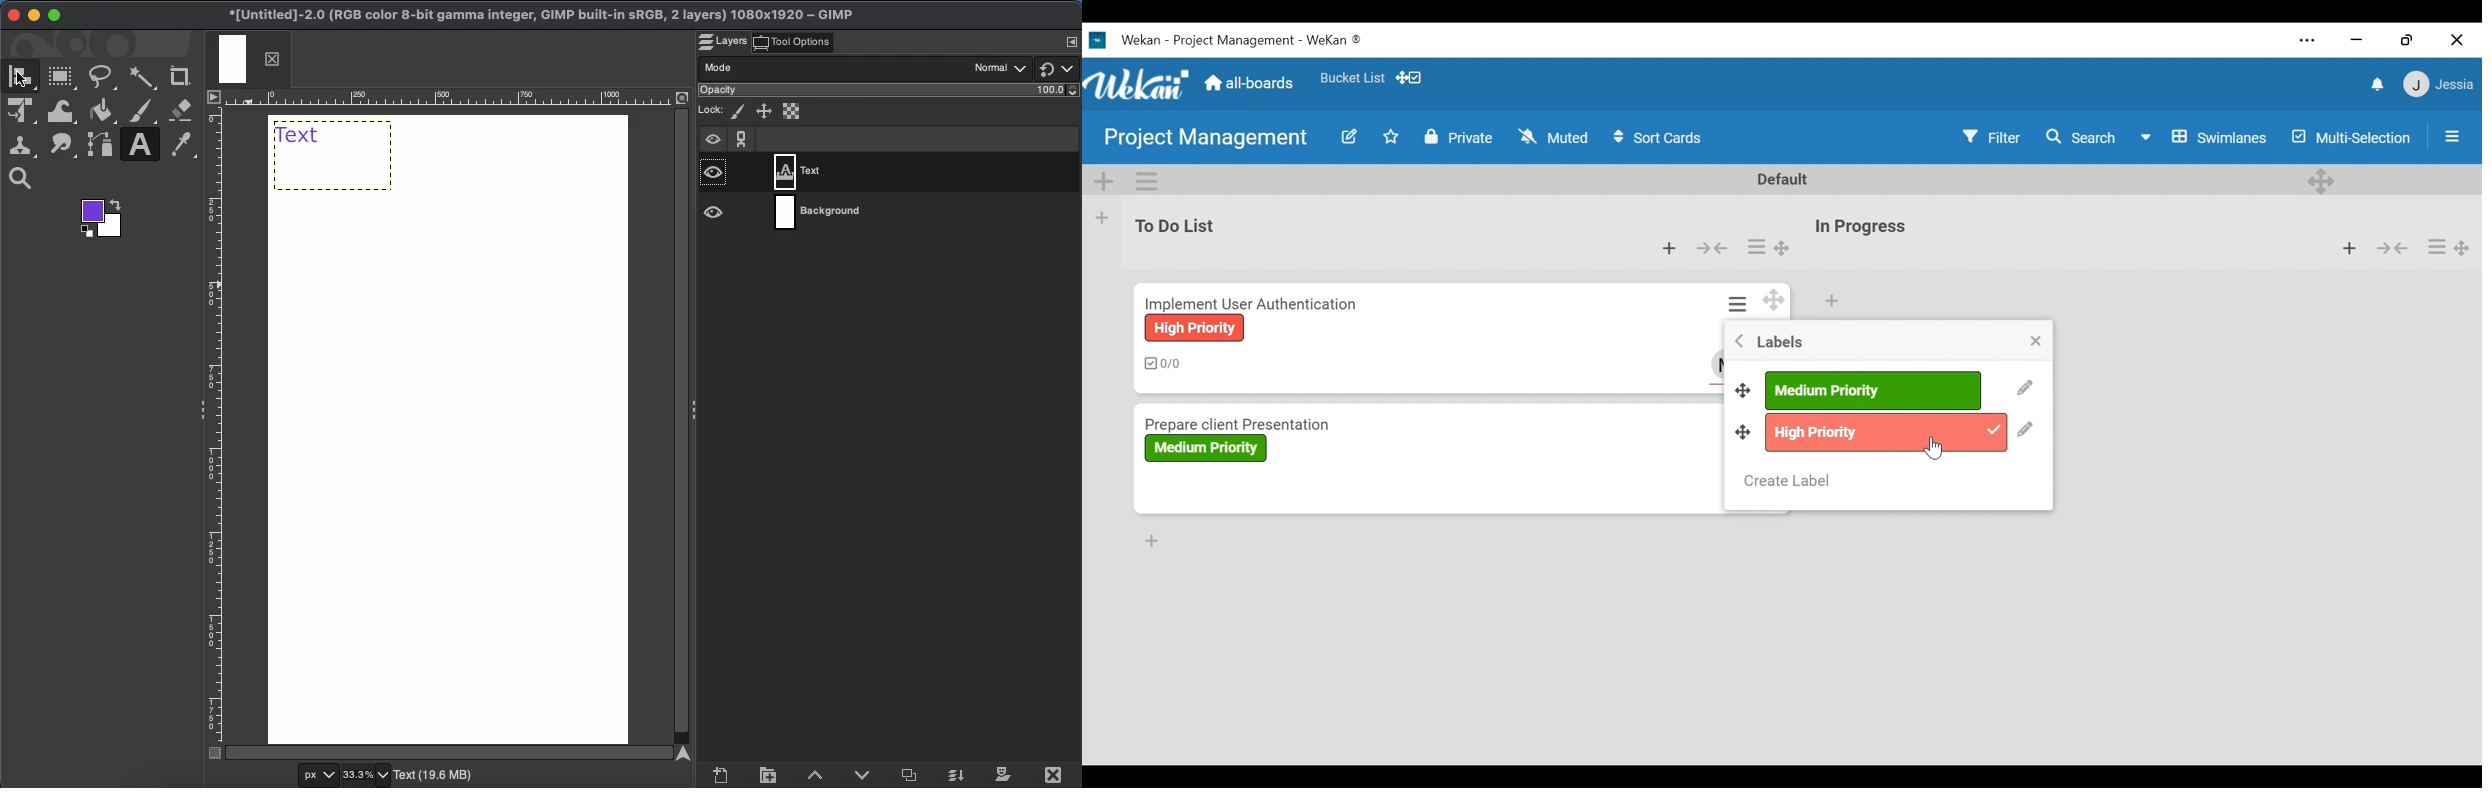 This screenshot has width=2492, height=812. Describe the element at coordinates (1831, 301) in the screenshot. I see `Add Card to top of the list` at that location.